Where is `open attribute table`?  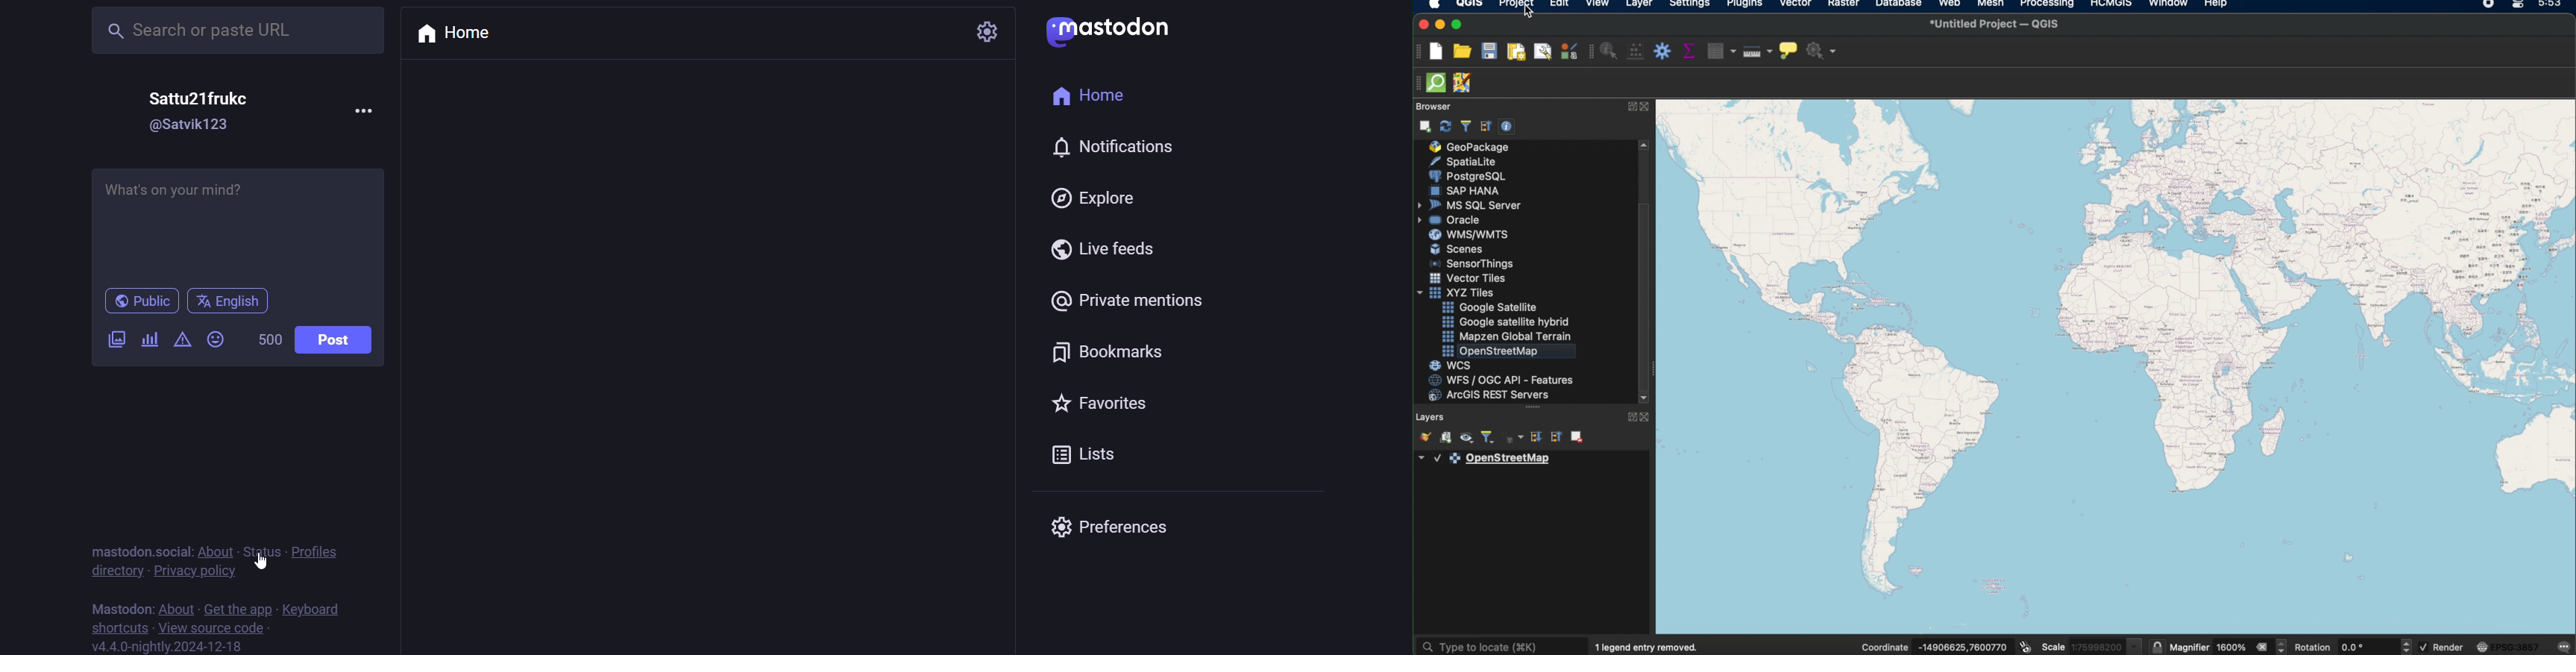 open attribute table is located at coordinates (1721, 51).